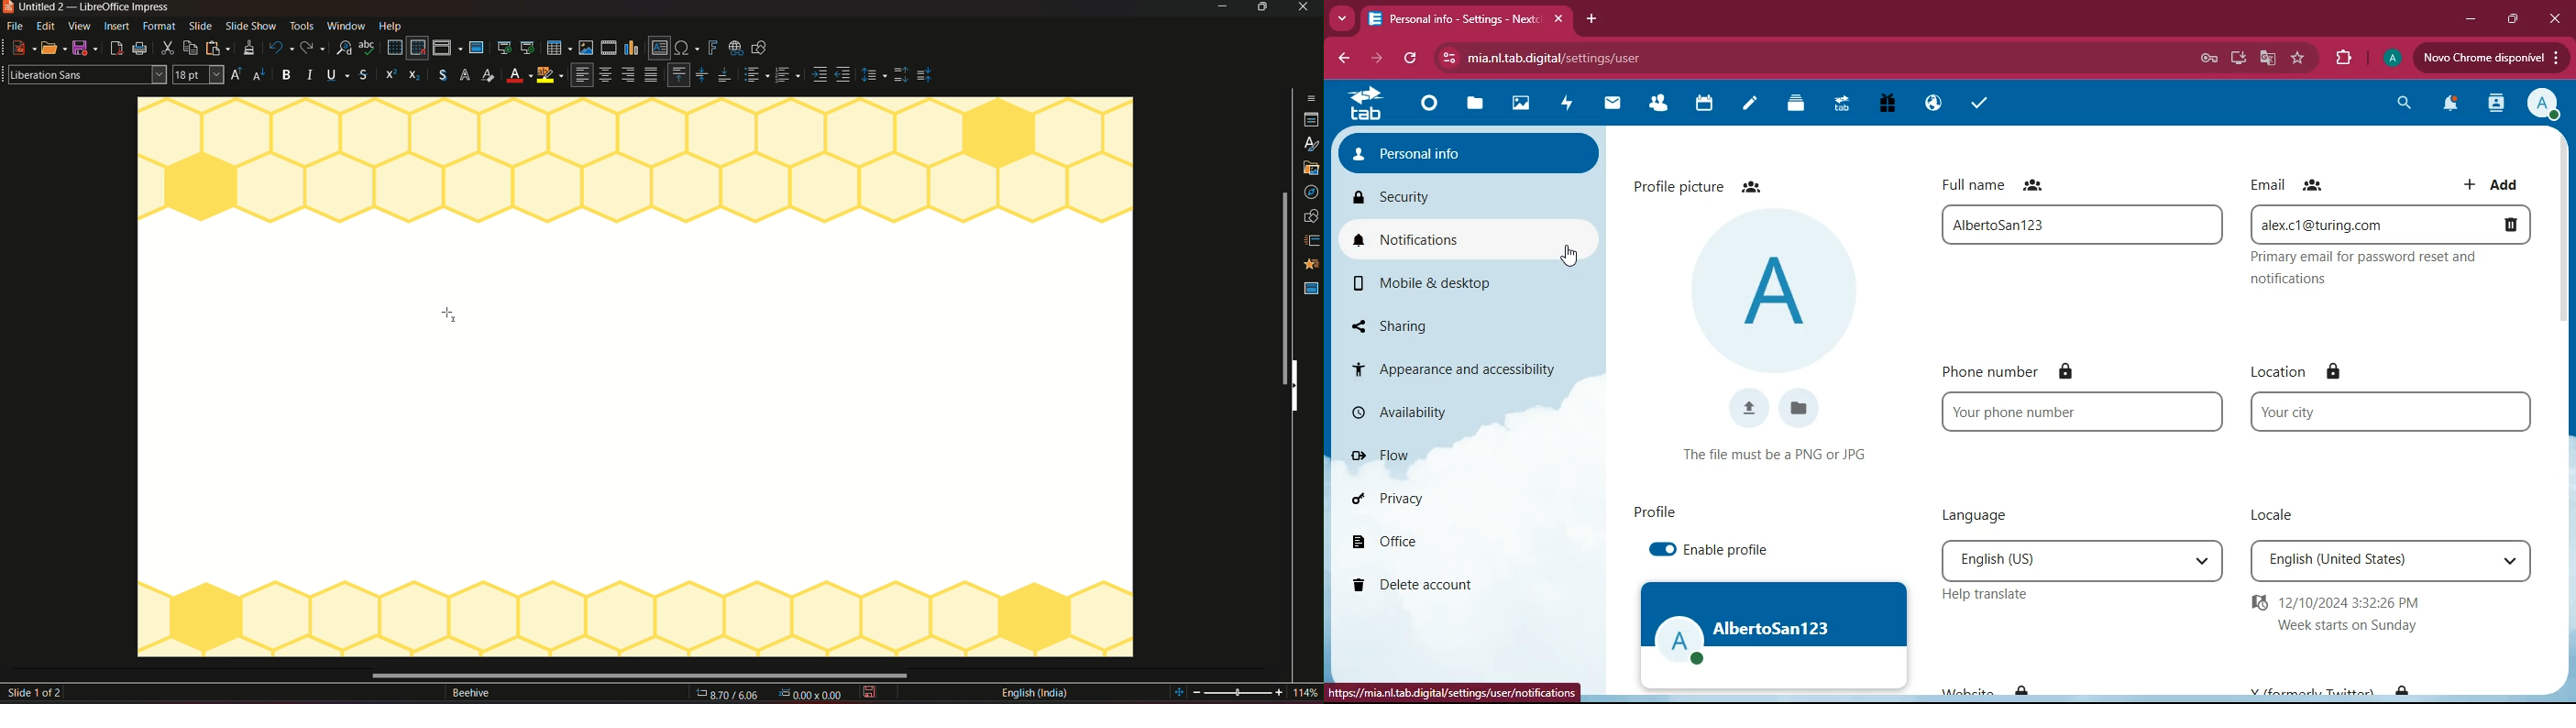 The height and width of the screenshot is (728, 2576). Describe the element at coordinates (338, 74) in the screenshot. I see `Underline` at that location.